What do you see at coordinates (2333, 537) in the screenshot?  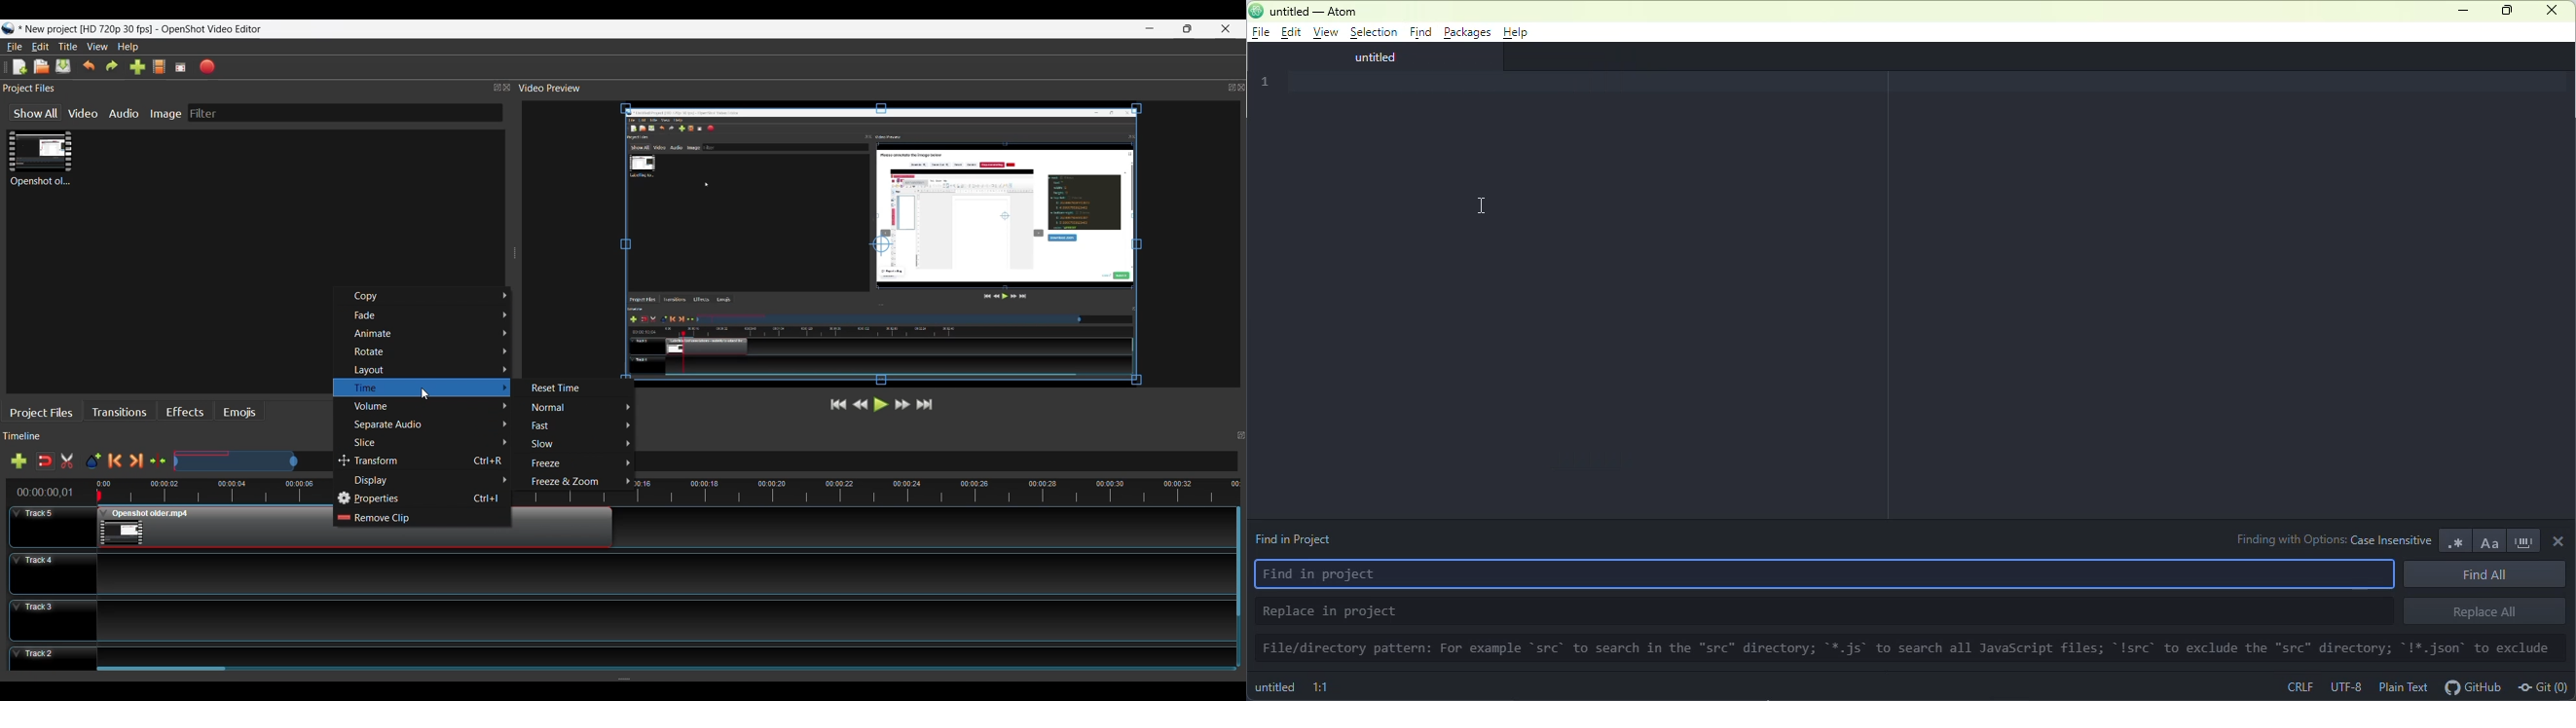 I see `finding with options case sensitive` at bounding box center [2333, 537].